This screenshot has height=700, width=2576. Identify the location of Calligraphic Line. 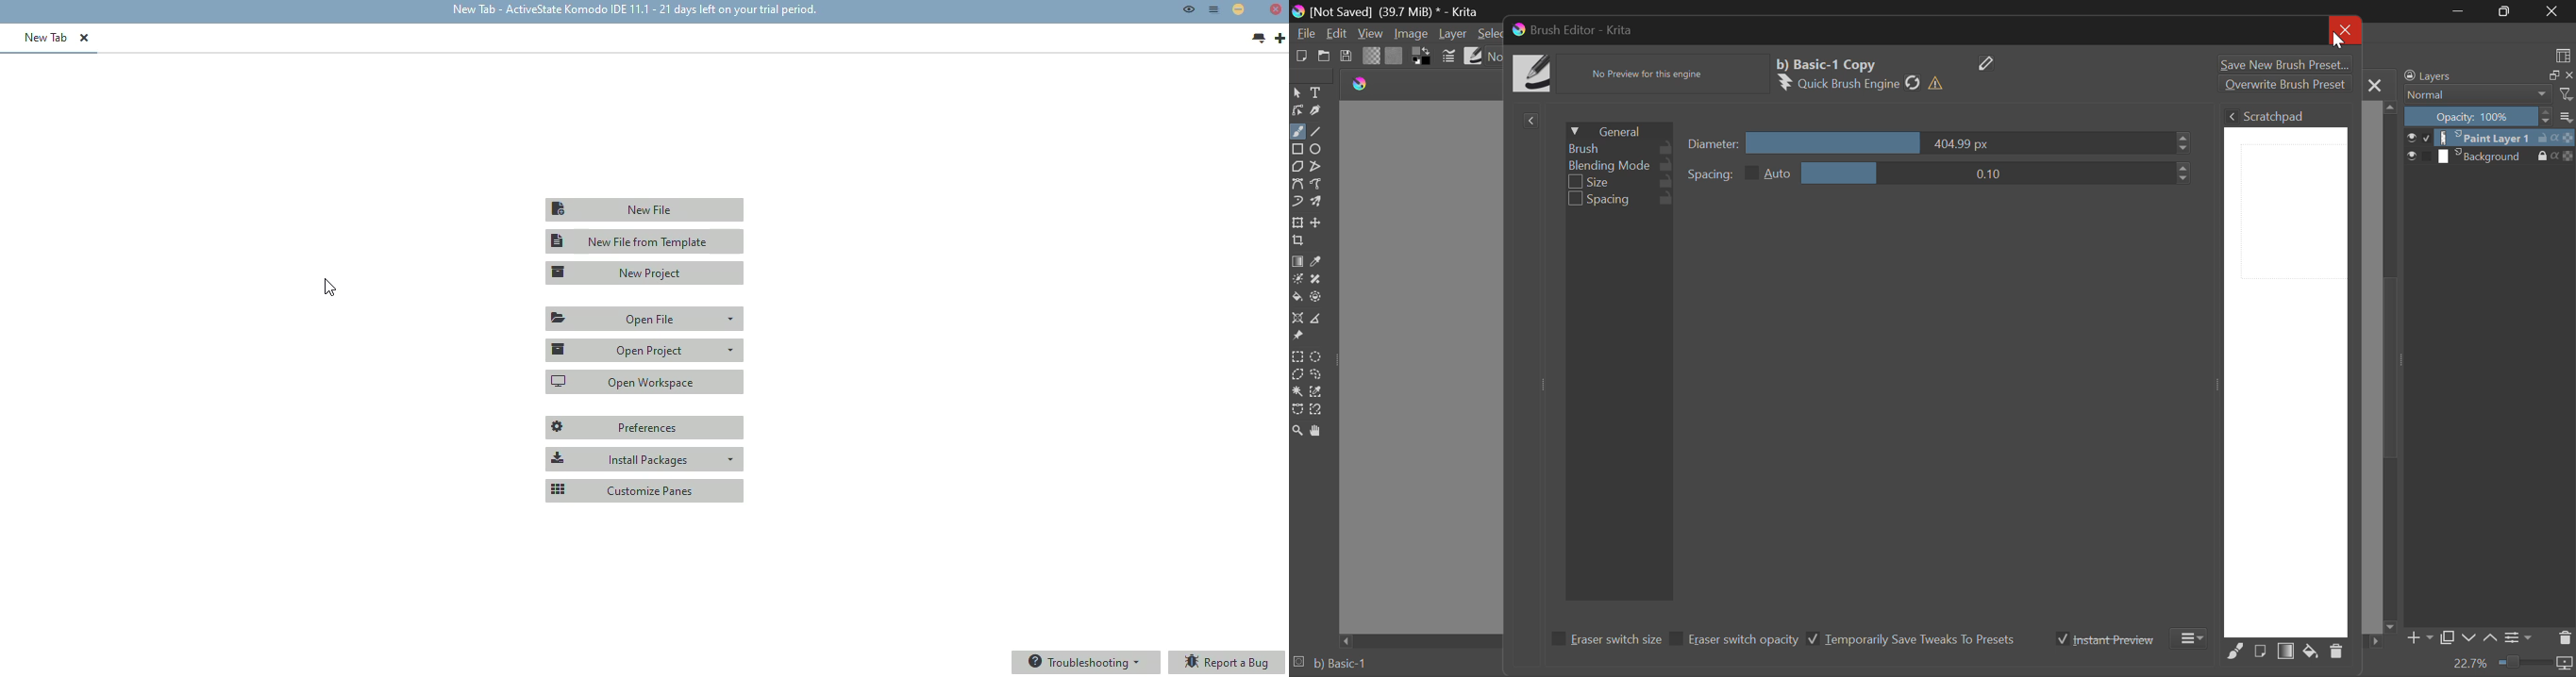
(1314, 110).